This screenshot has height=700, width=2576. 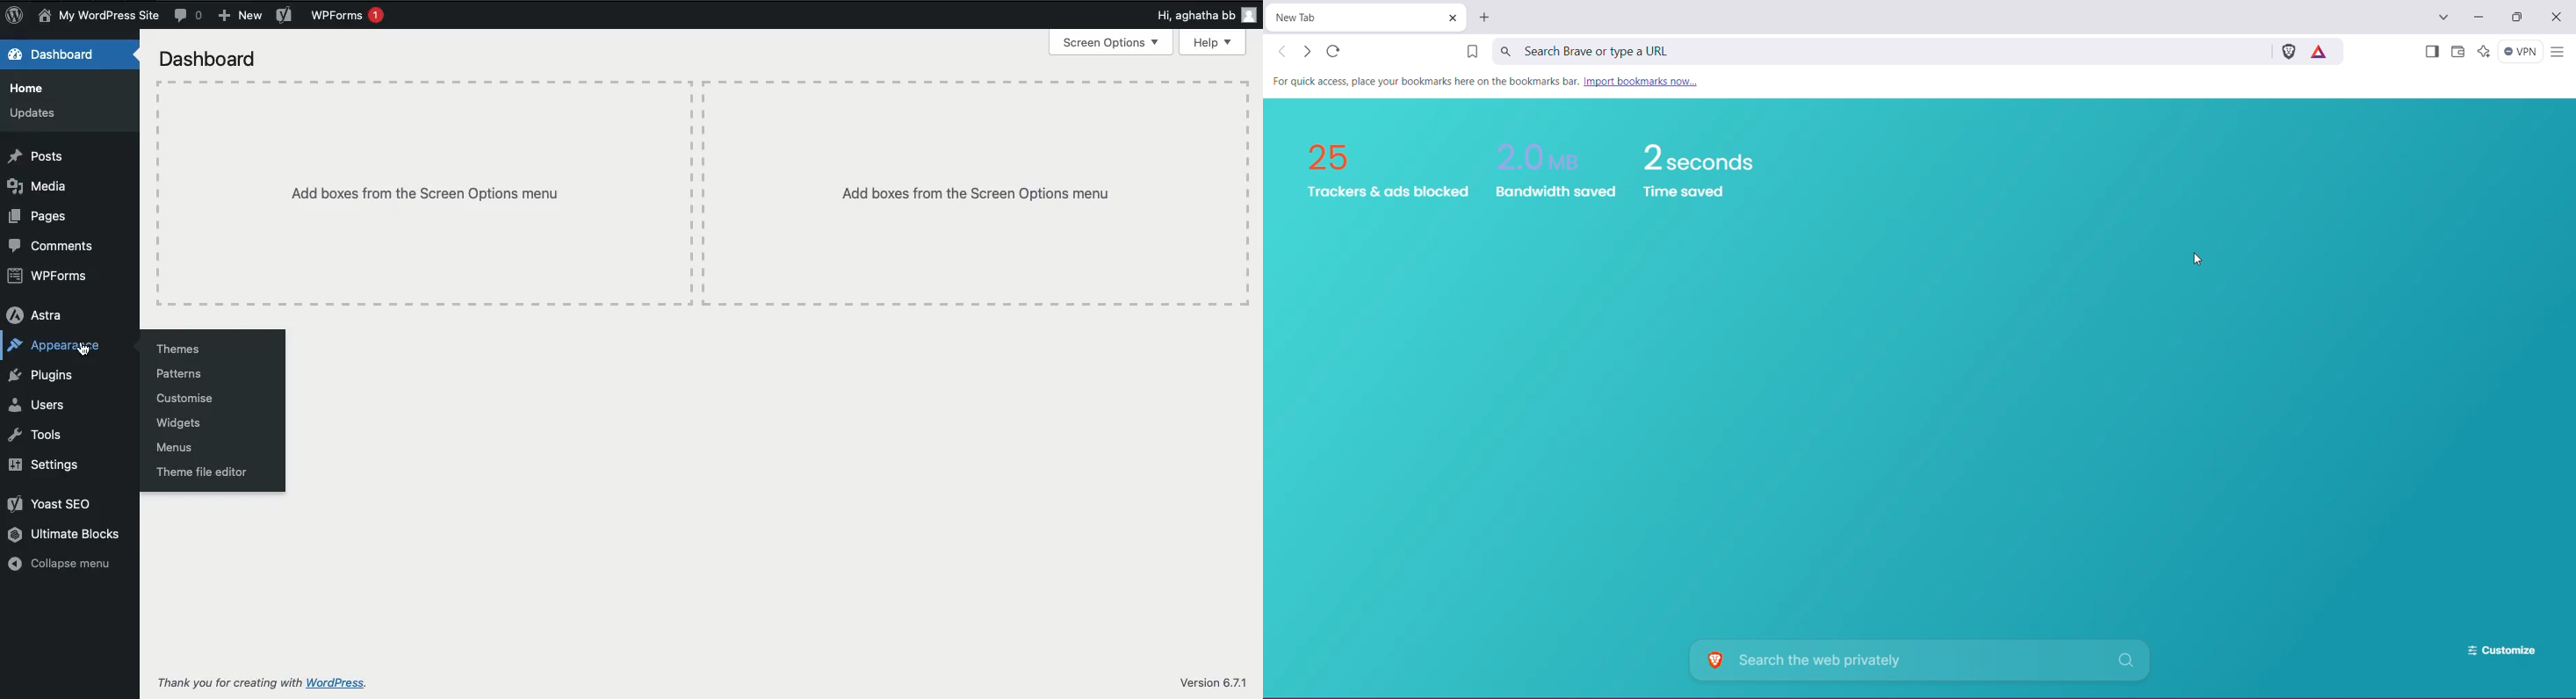 What do you see at coordinates (55, 54) in the screenshot?
I see `Dashboard` at bounding box center [55, 54].